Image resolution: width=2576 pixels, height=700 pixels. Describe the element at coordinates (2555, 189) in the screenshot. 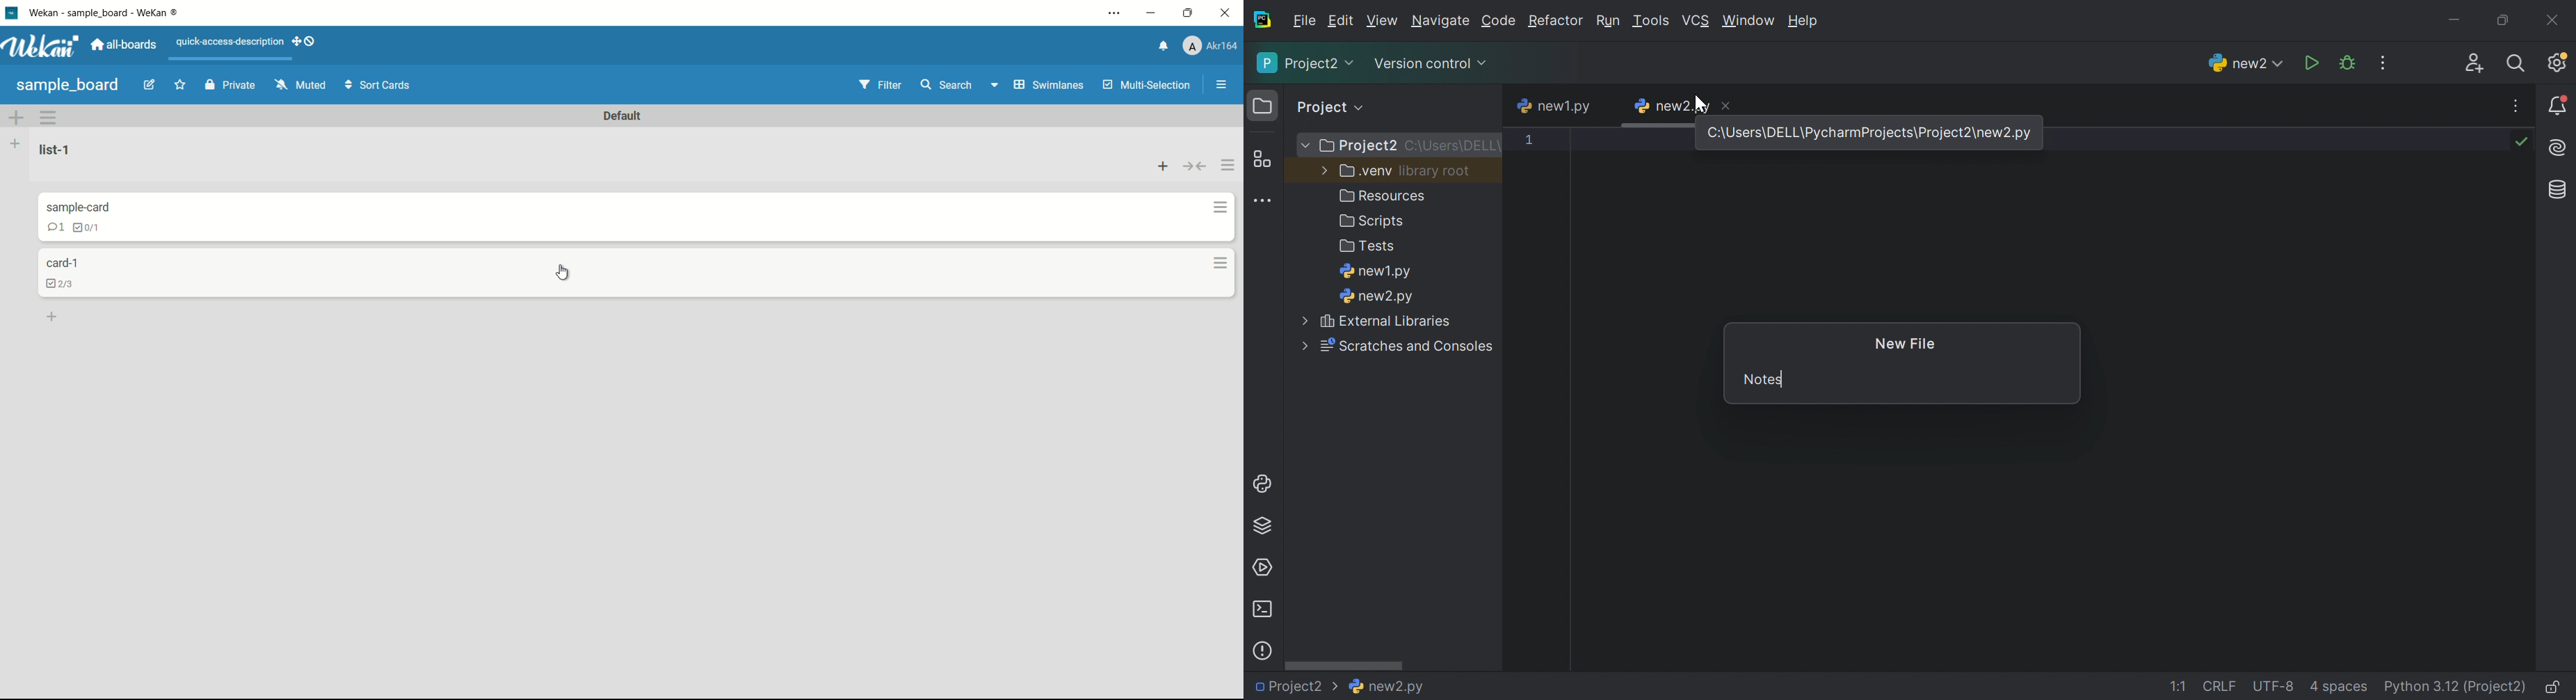

I see `Database` at that location.